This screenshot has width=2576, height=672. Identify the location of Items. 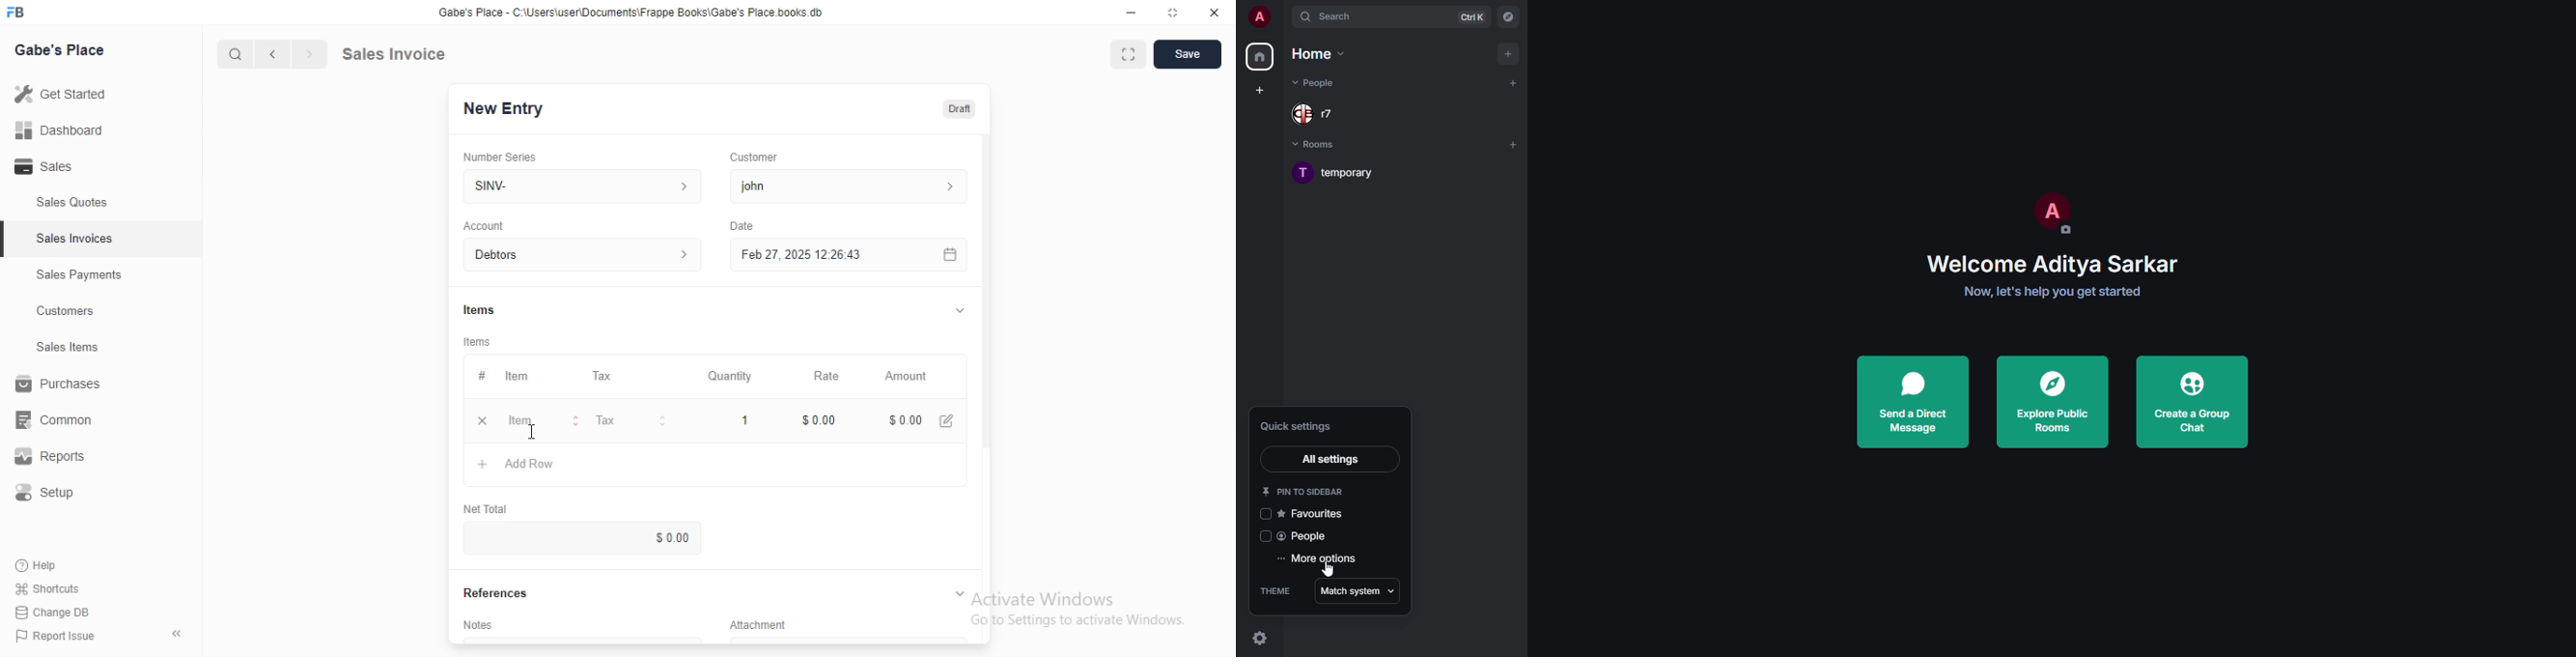
(479, 340).